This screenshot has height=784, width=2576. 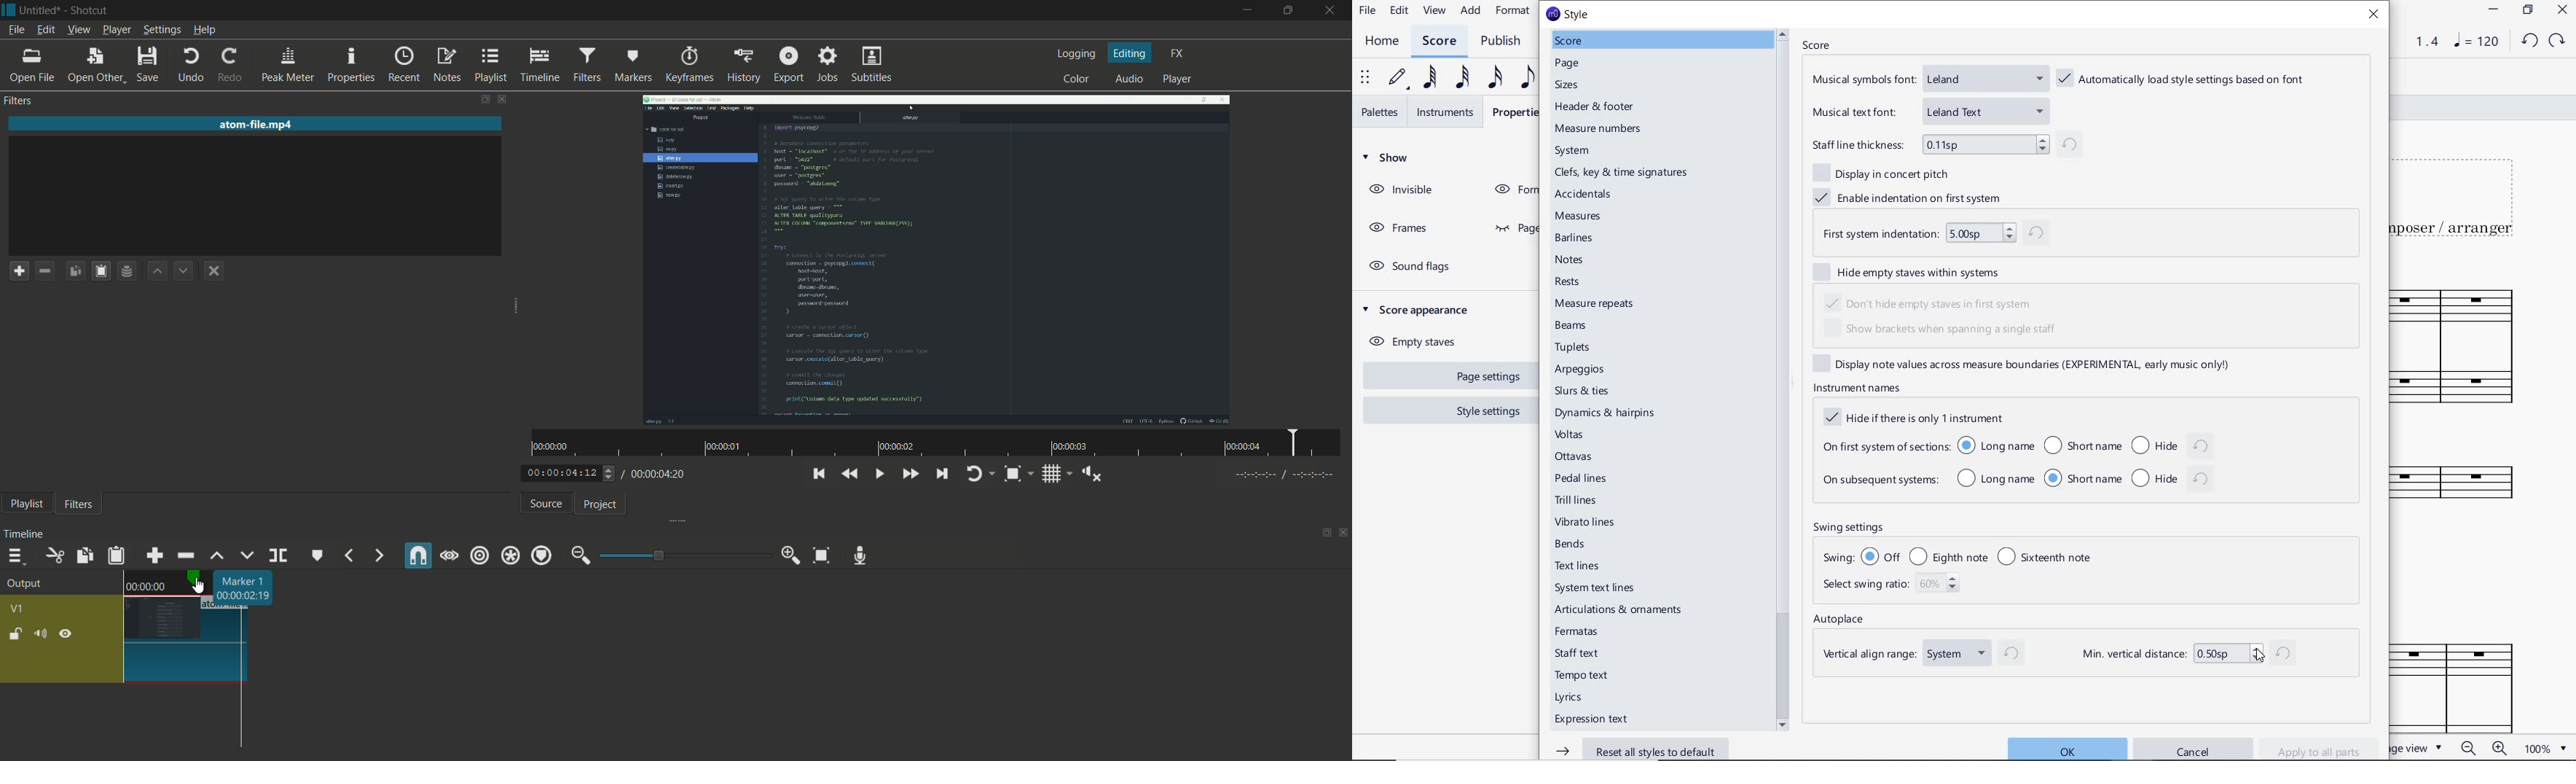 What do you see at coordinates (1577, 632) in the screenshot?
I see `fermatas` at bounding box center [1577, 632].